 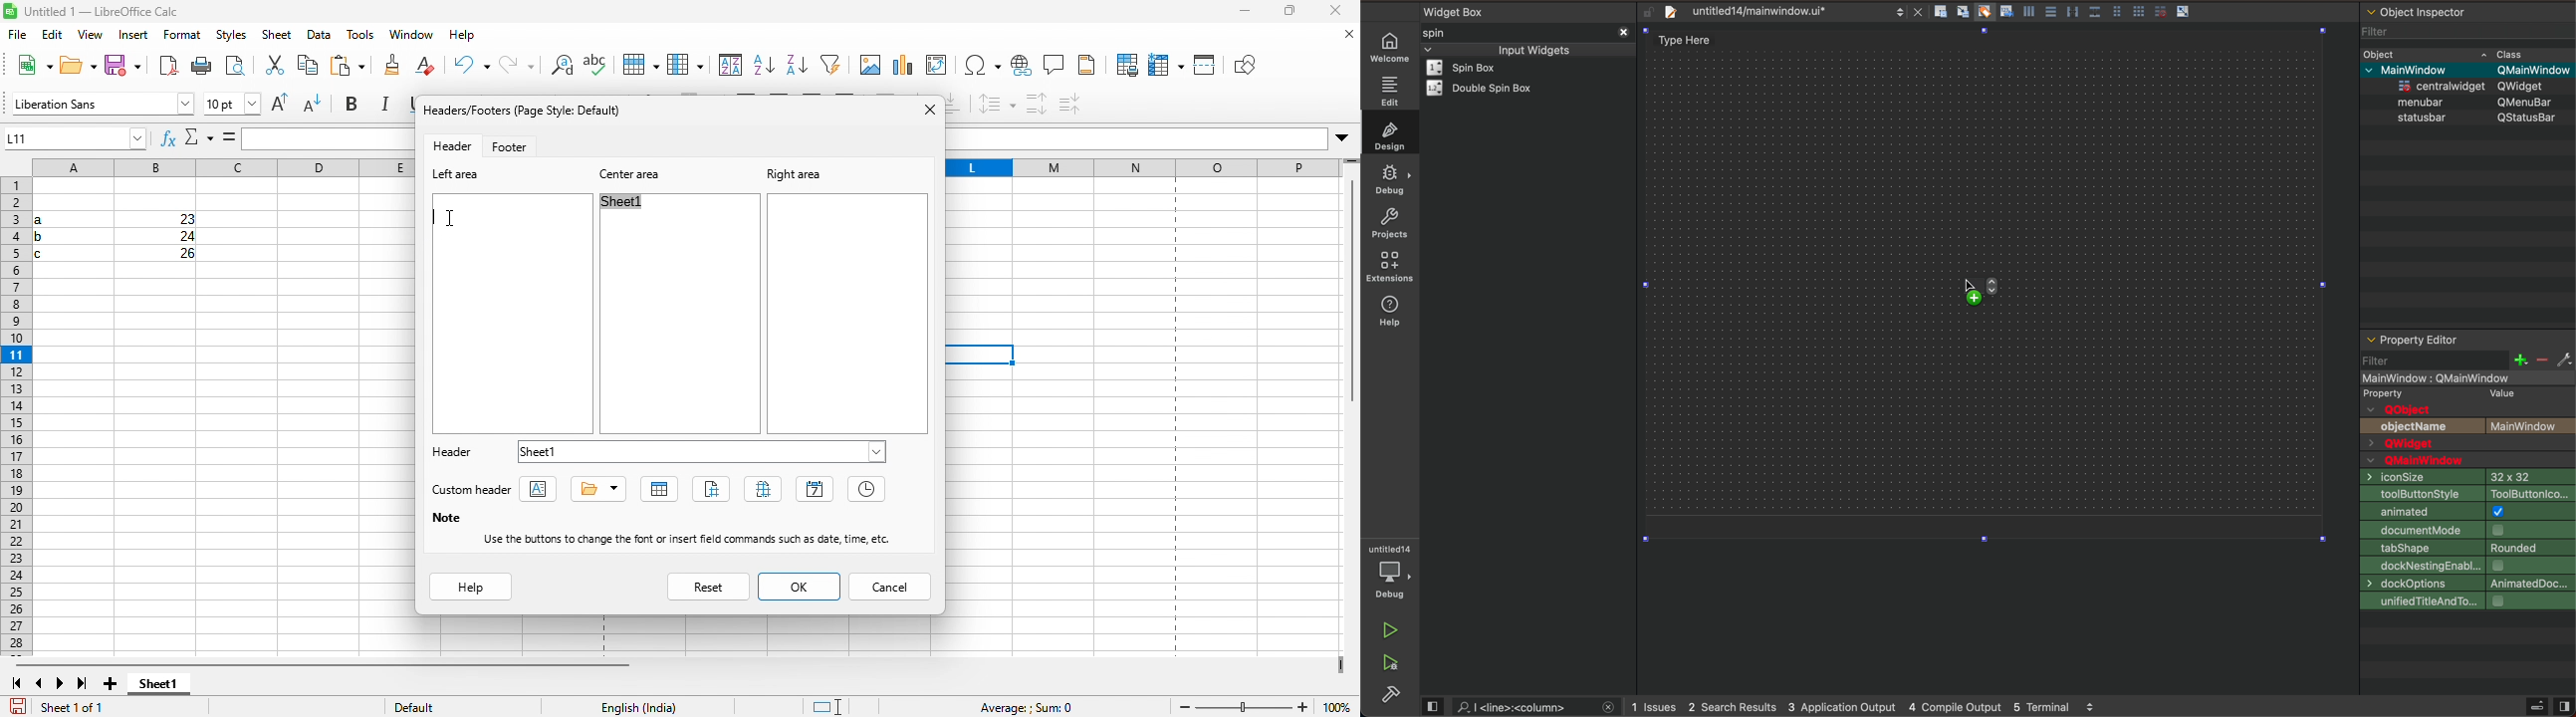 What do you see at coordinates (1391, 48) in the screenshot?
I see `WELCOME` at bounding box center [1391, 48].